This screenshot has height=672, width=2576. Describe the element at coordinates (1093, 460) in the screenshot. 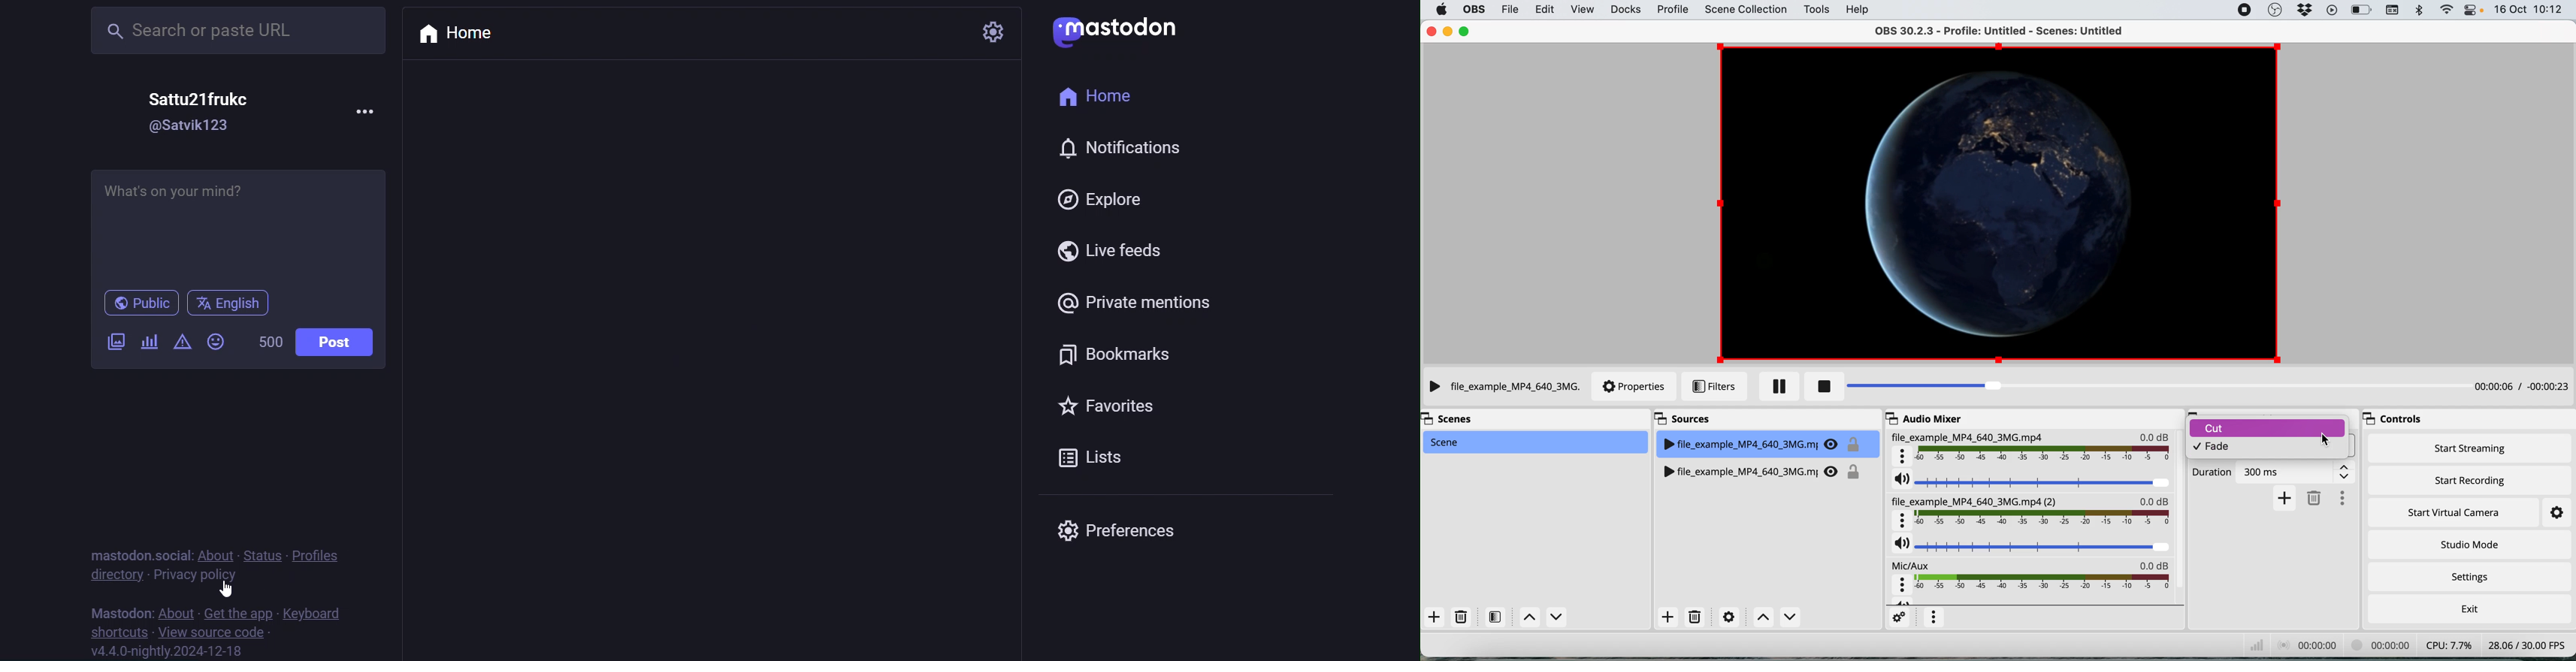

I see `lists` at that location.